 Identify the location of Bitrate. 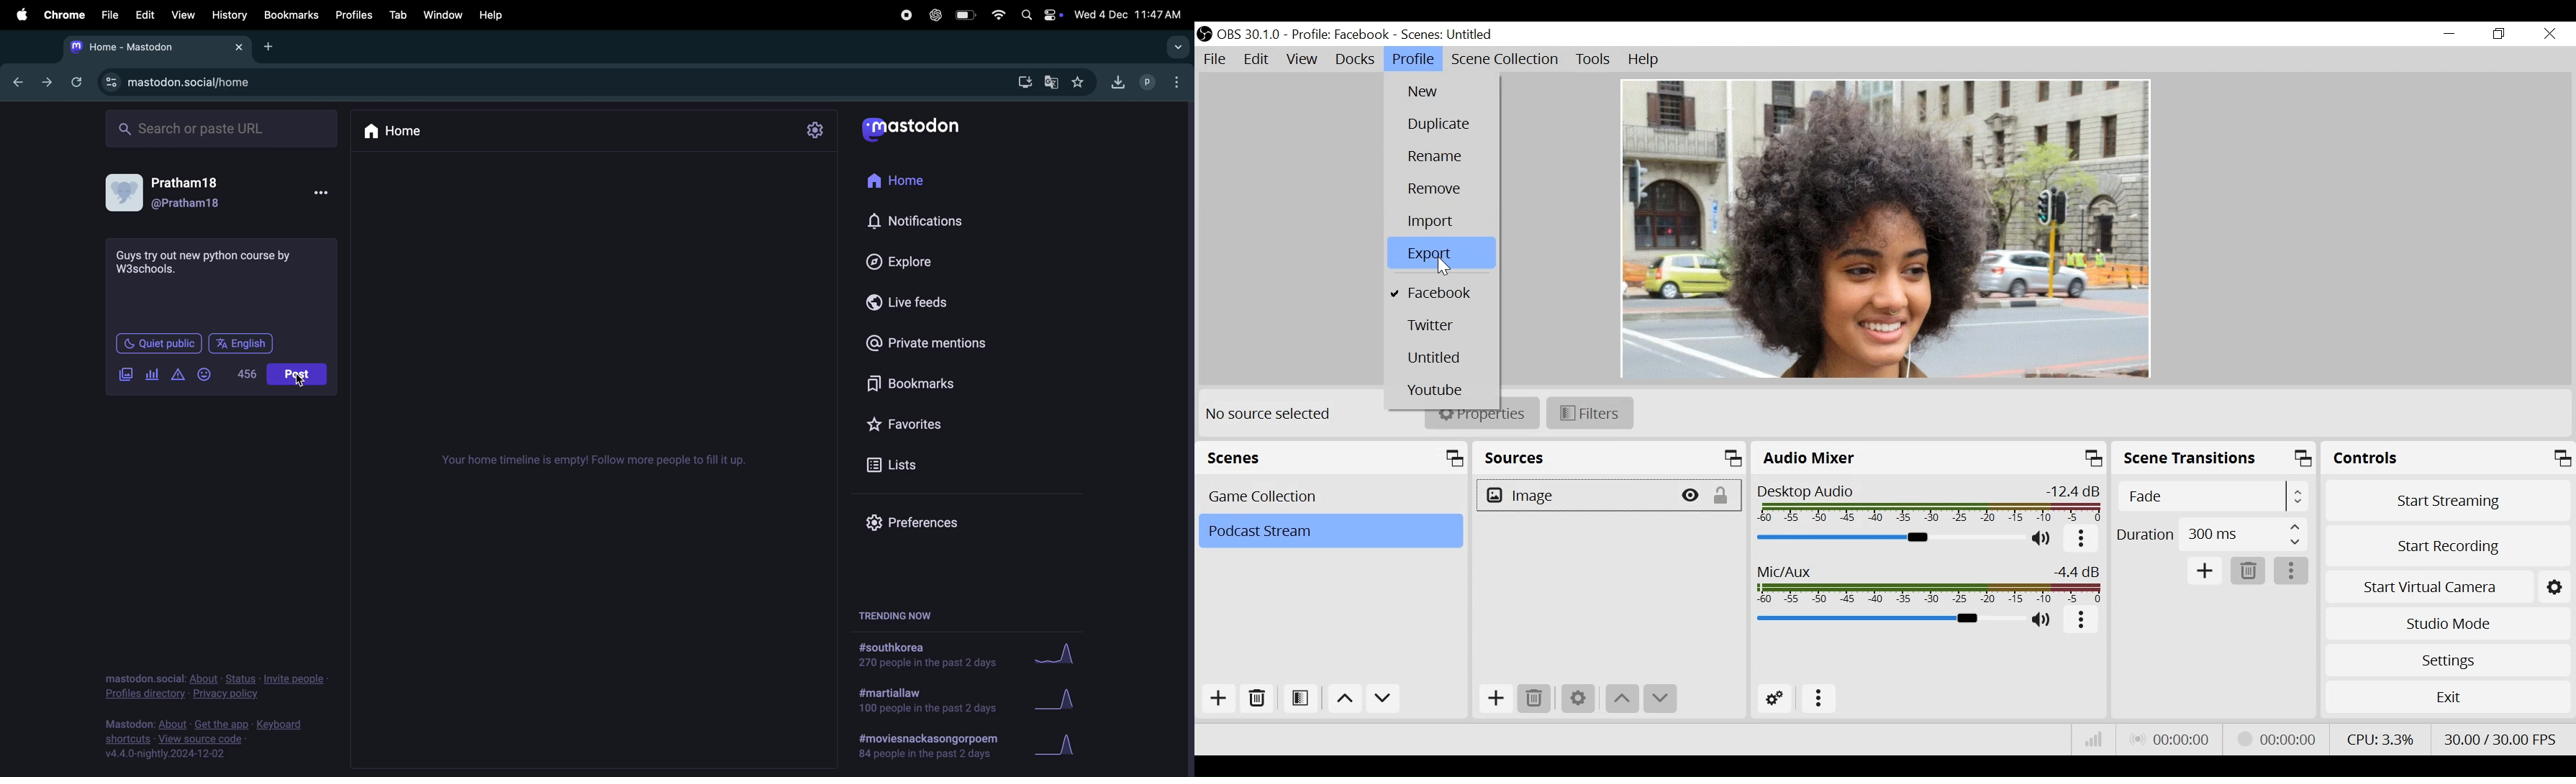
(2094, 739).